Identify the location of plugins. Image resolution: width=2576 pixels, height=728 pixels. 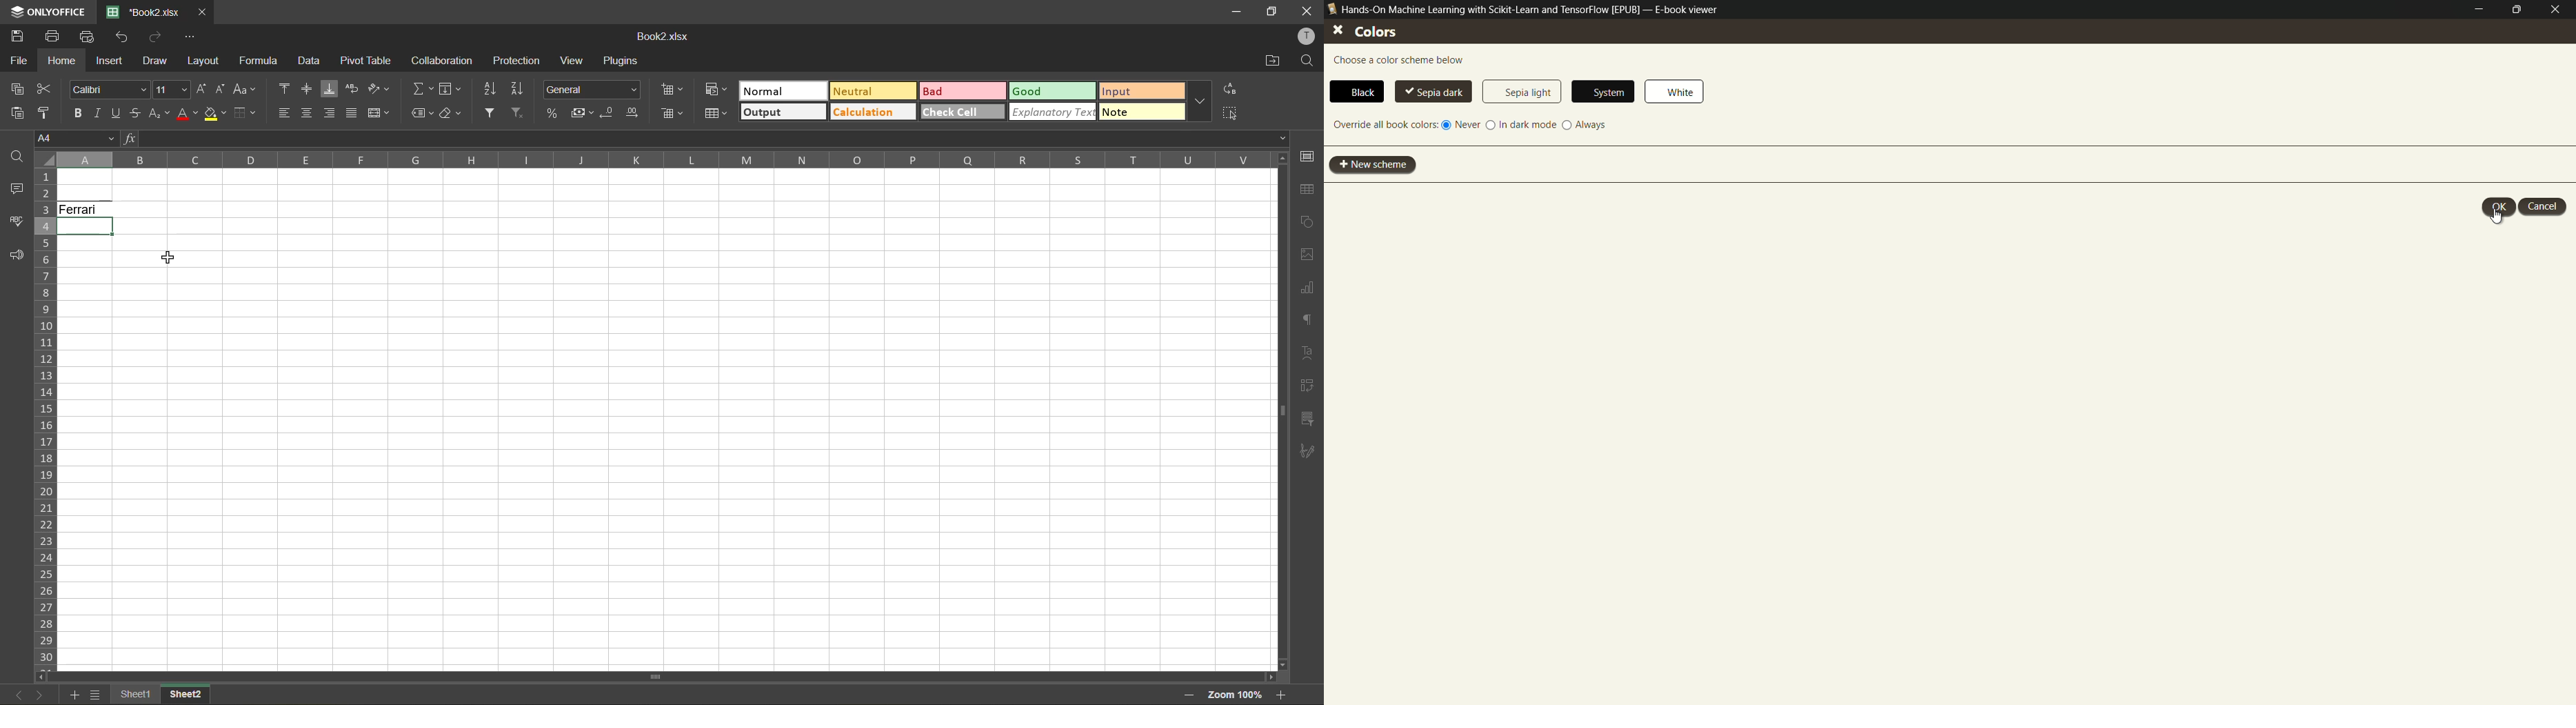
(621, 61).